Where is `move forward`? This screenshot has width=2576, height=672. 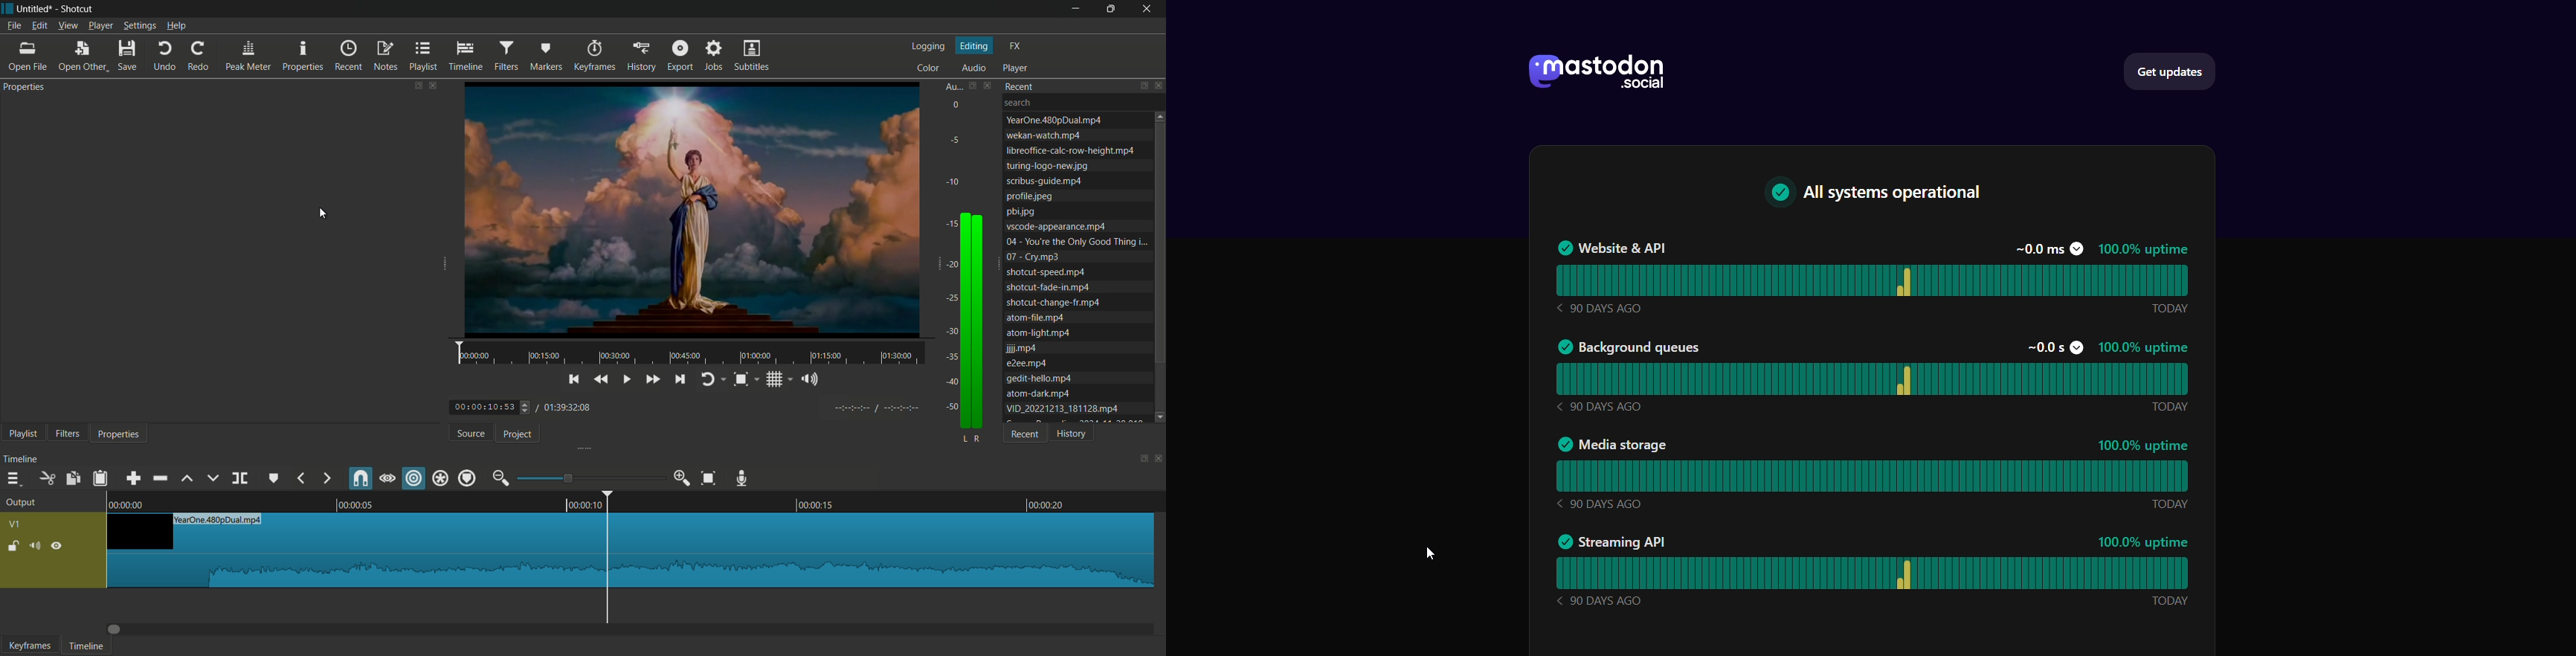 move forward is located at coordinates (115, 629).